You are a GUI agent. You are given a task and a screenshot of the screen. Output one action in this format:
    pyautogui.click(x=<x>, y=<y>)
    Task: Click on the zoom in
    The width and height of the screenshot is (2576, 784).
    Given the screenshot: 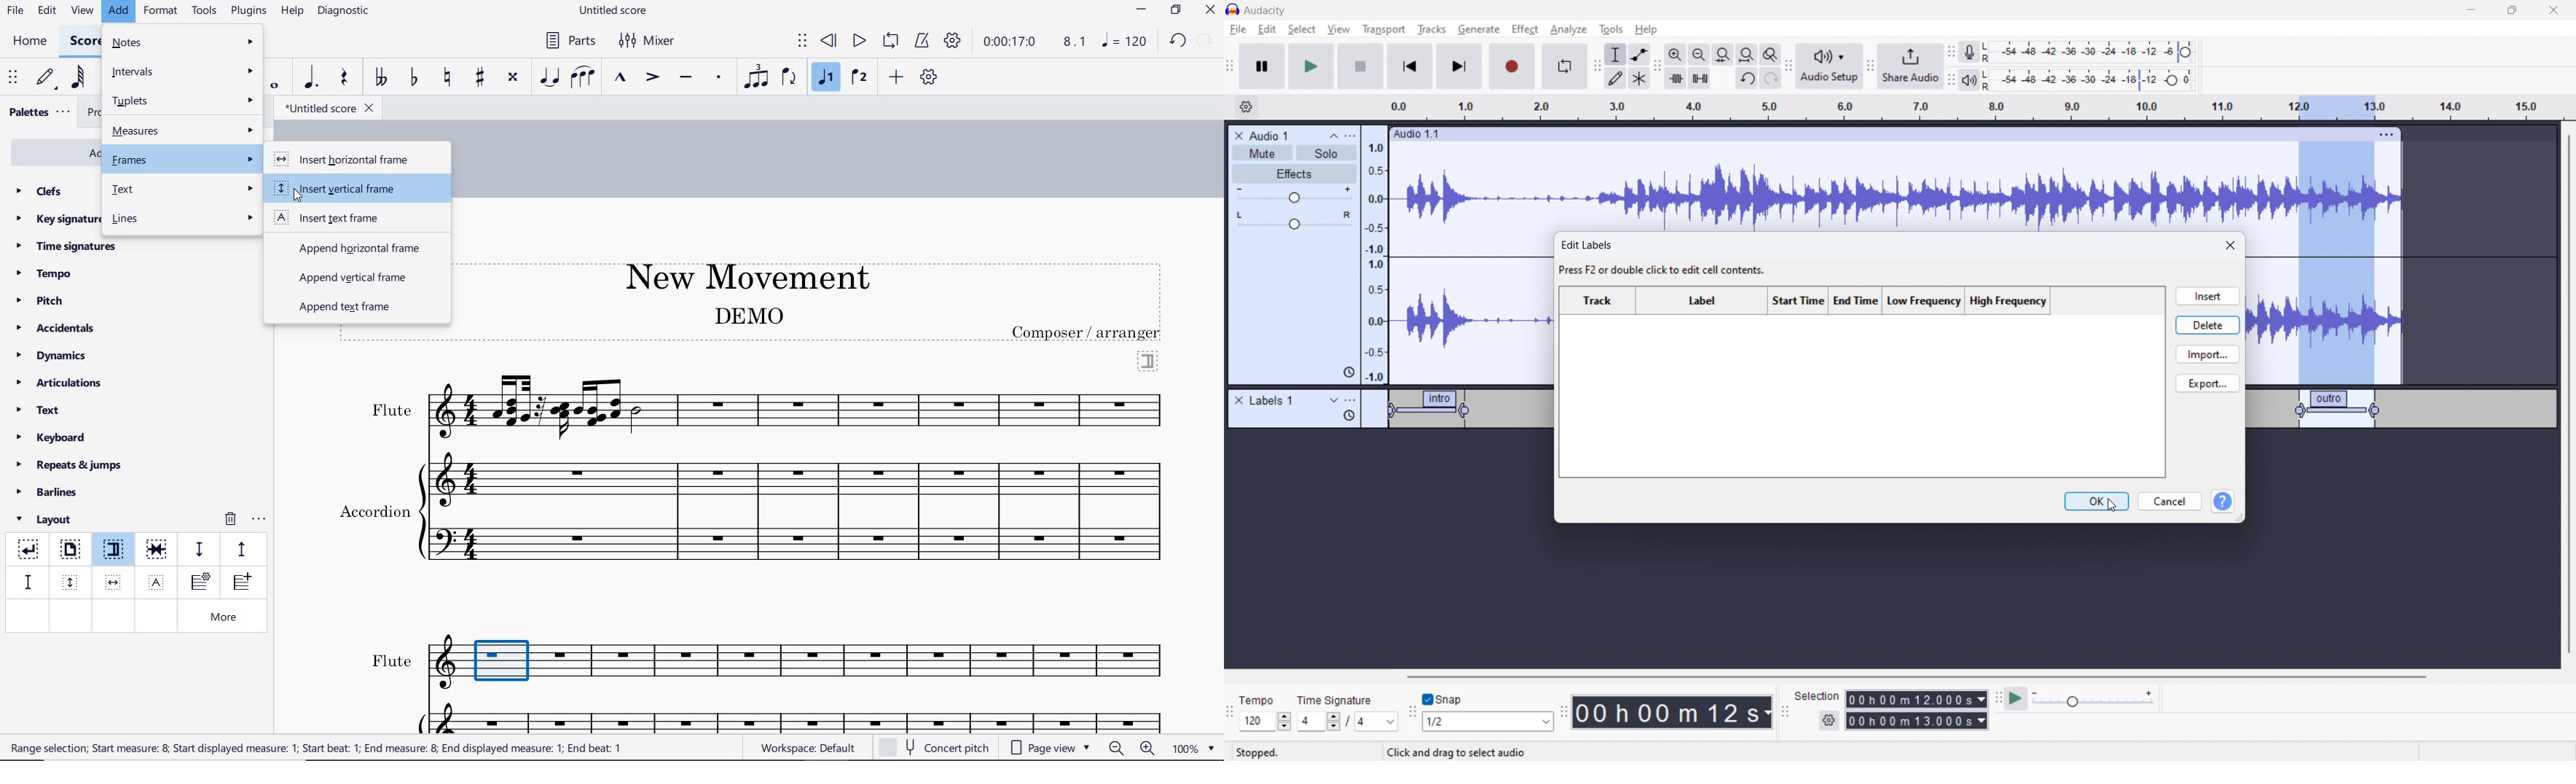 What is the action you would take?
    pyautogui.click(x=1150, y=749)
    